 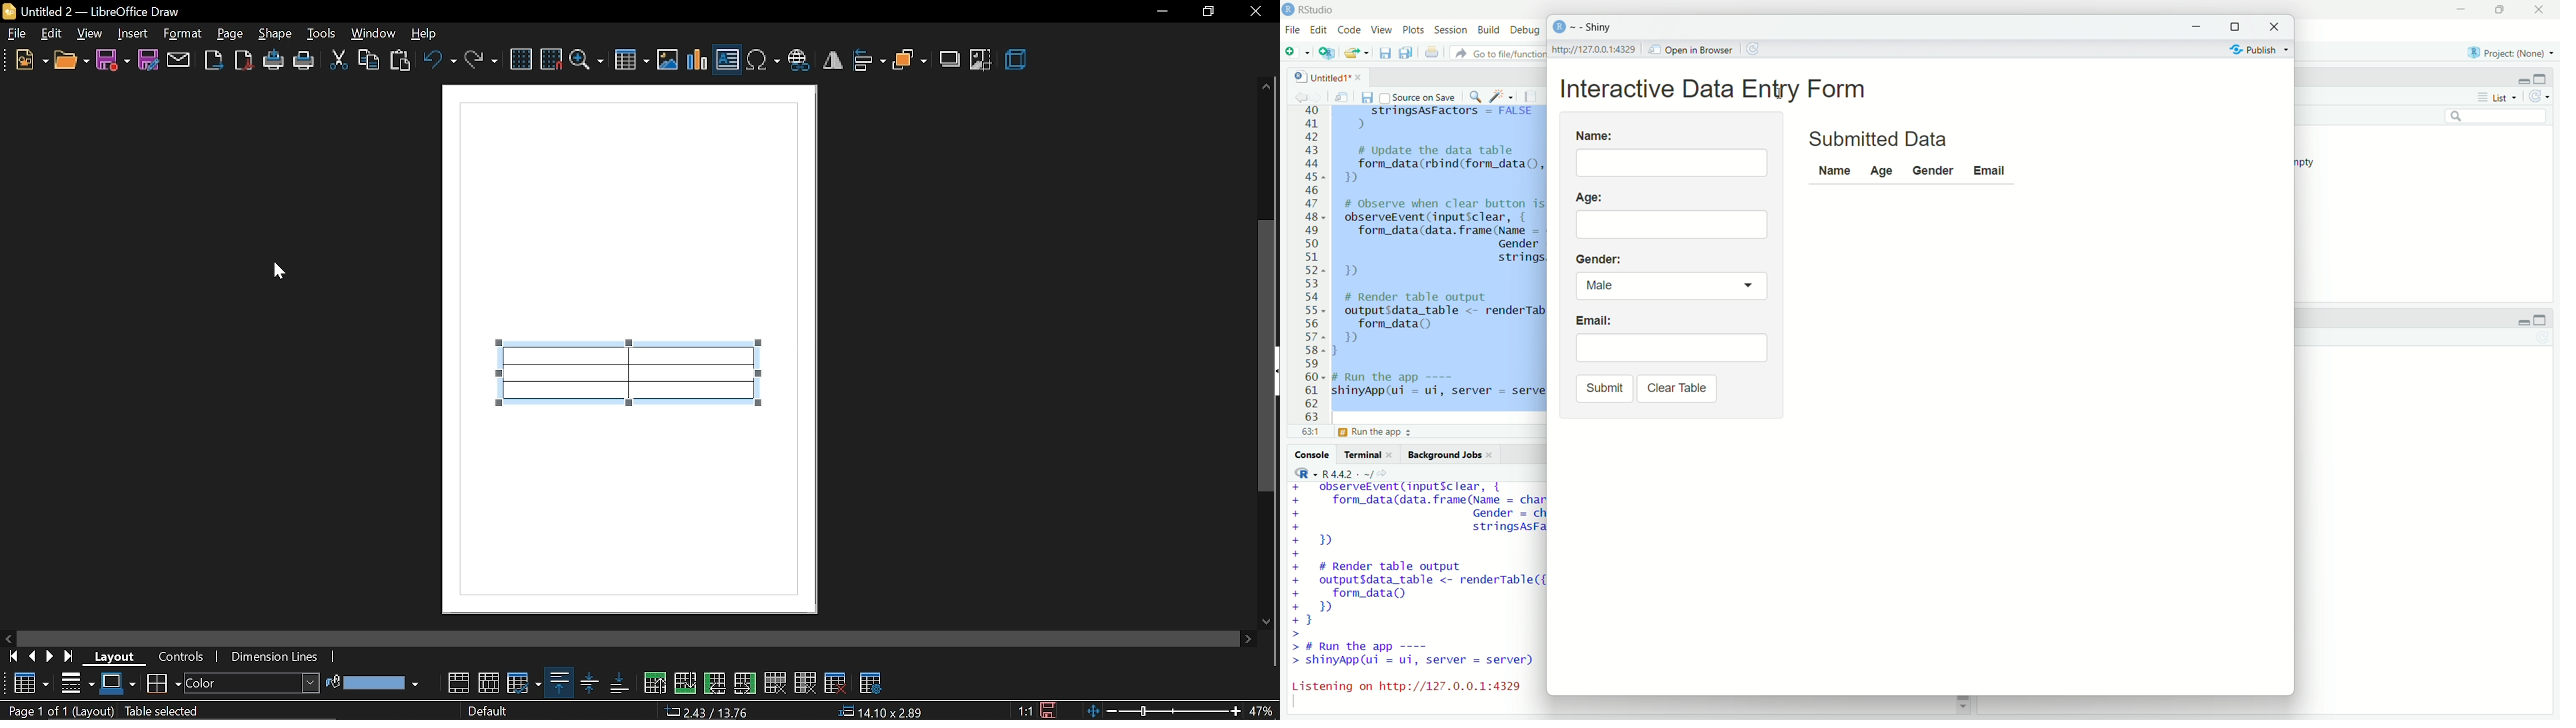 I want to click on minimize, so click(x=2519, y=80).